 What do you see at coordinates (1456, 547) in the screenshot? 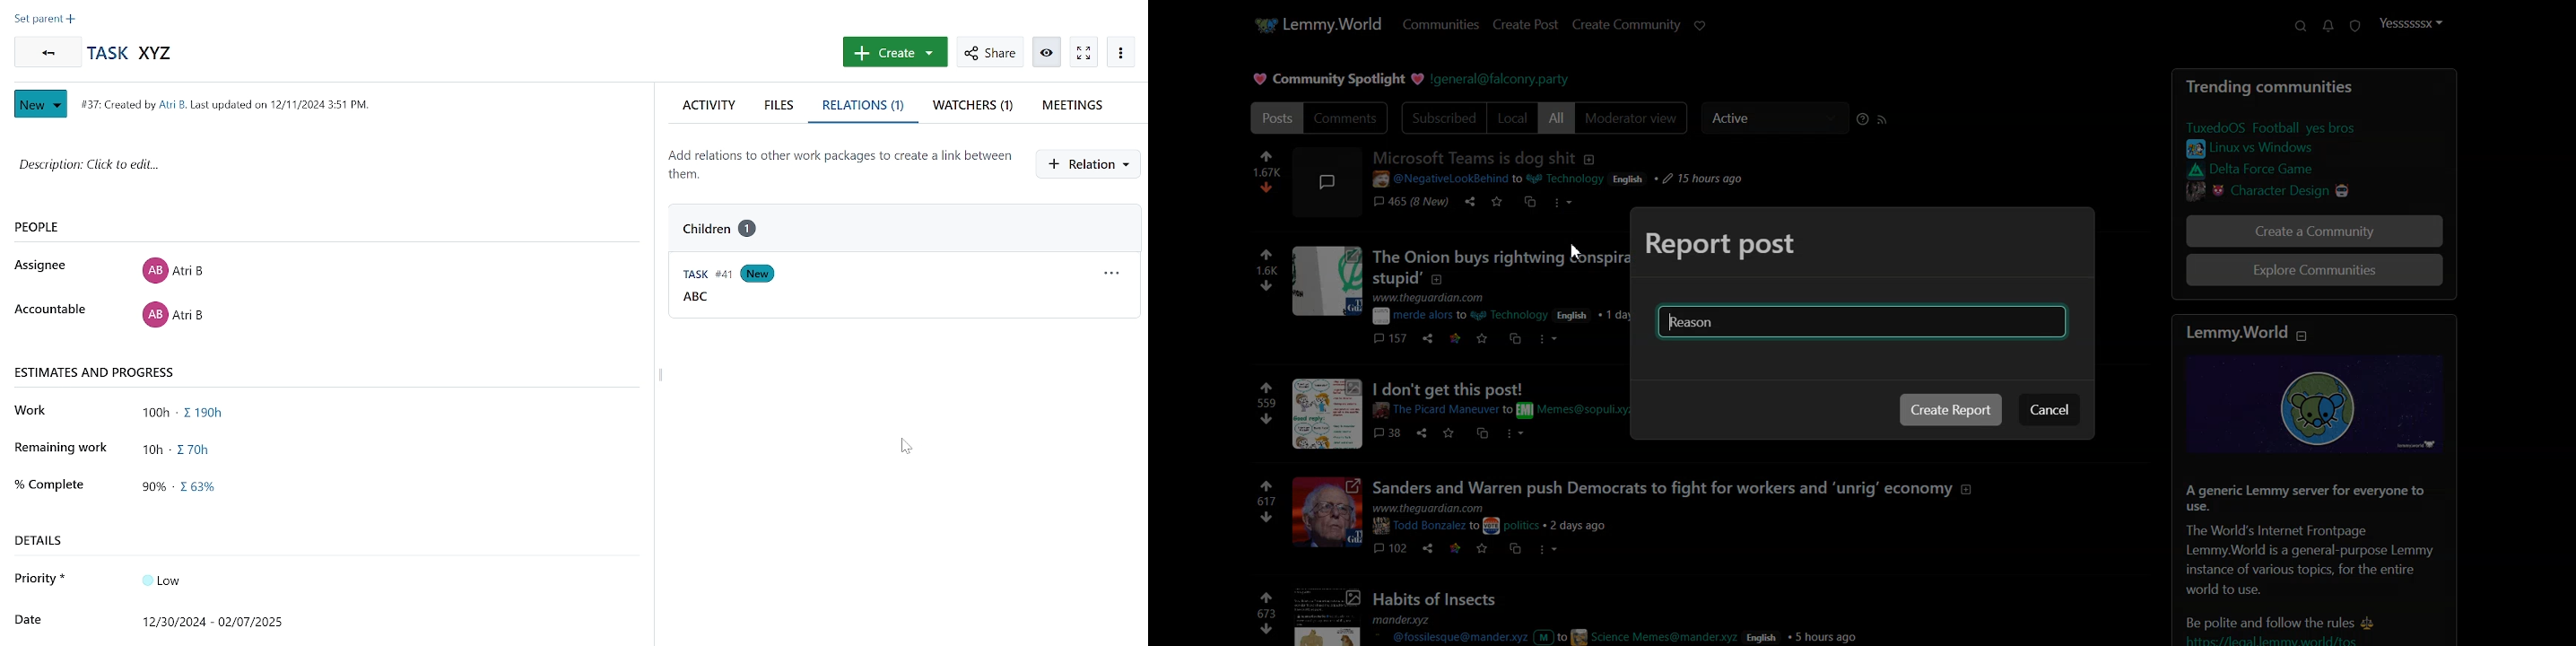
I see `link` at bounding box center [1456, 547].